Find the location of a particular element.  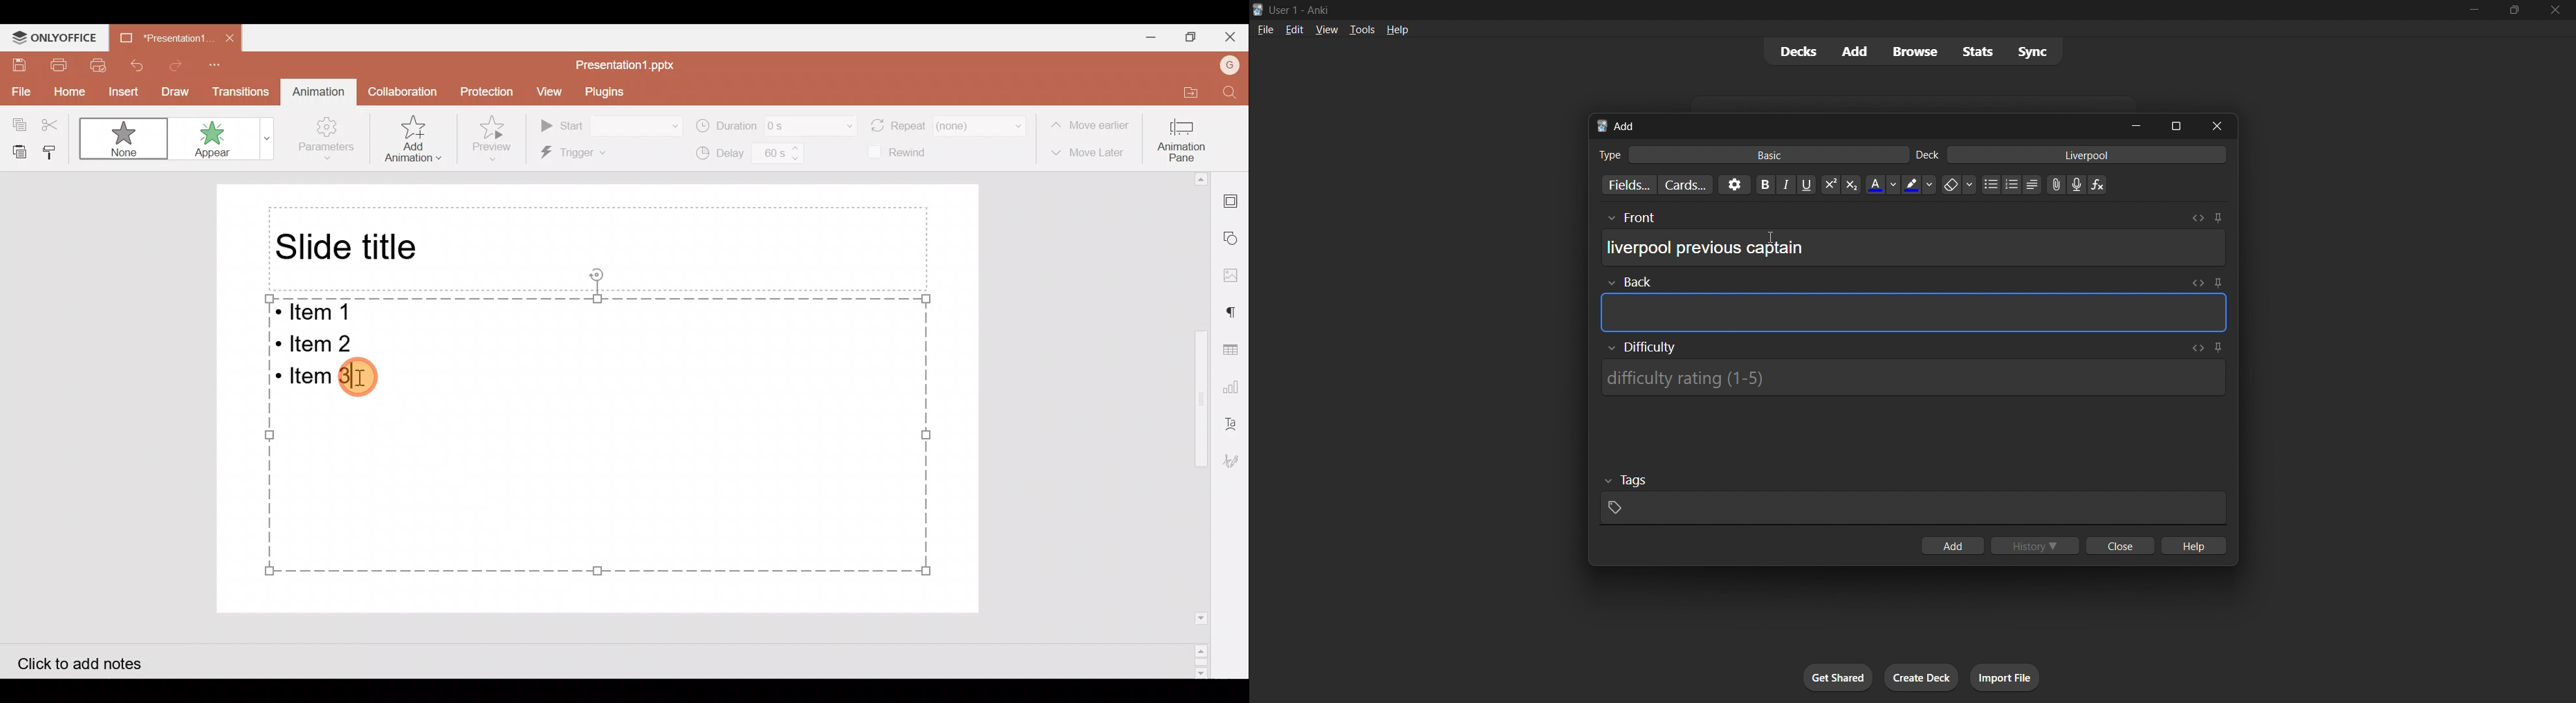

card deck input box is located at coordinates (2074, 157).